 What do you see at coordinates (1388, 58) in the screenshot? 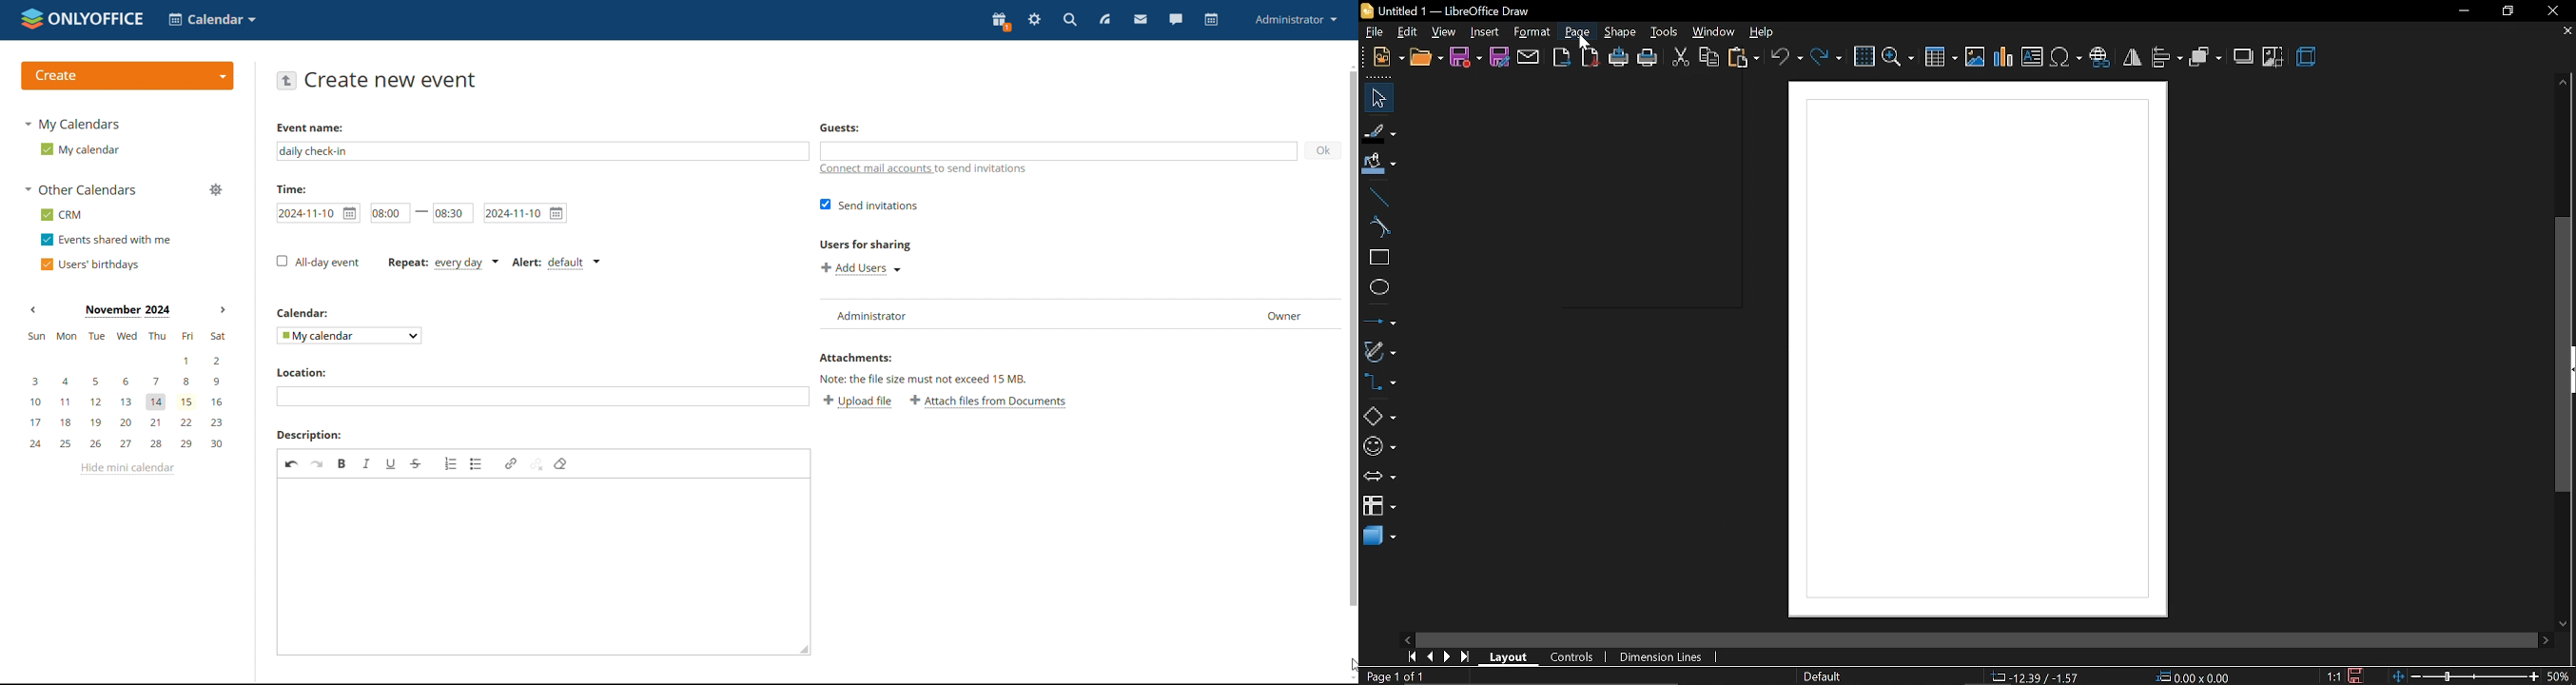
I see `file` at bounding box center [1388, 58].